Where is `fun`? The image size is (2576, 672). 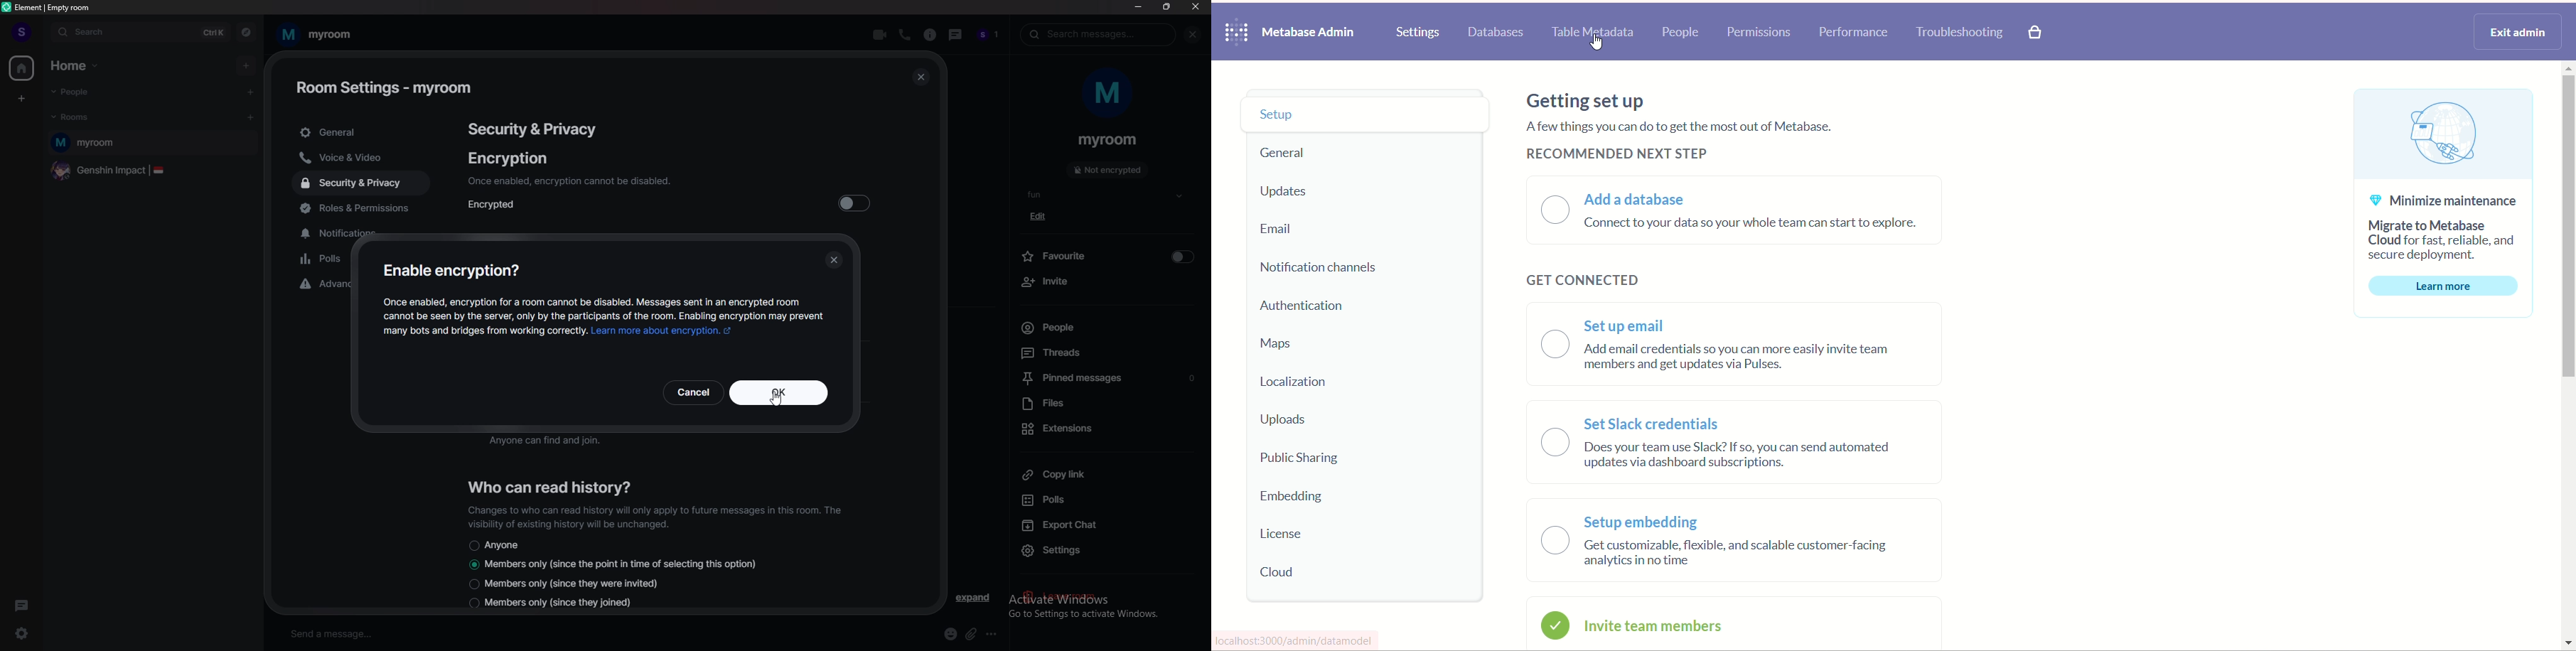
fun is located at coordinates (1107, 196).